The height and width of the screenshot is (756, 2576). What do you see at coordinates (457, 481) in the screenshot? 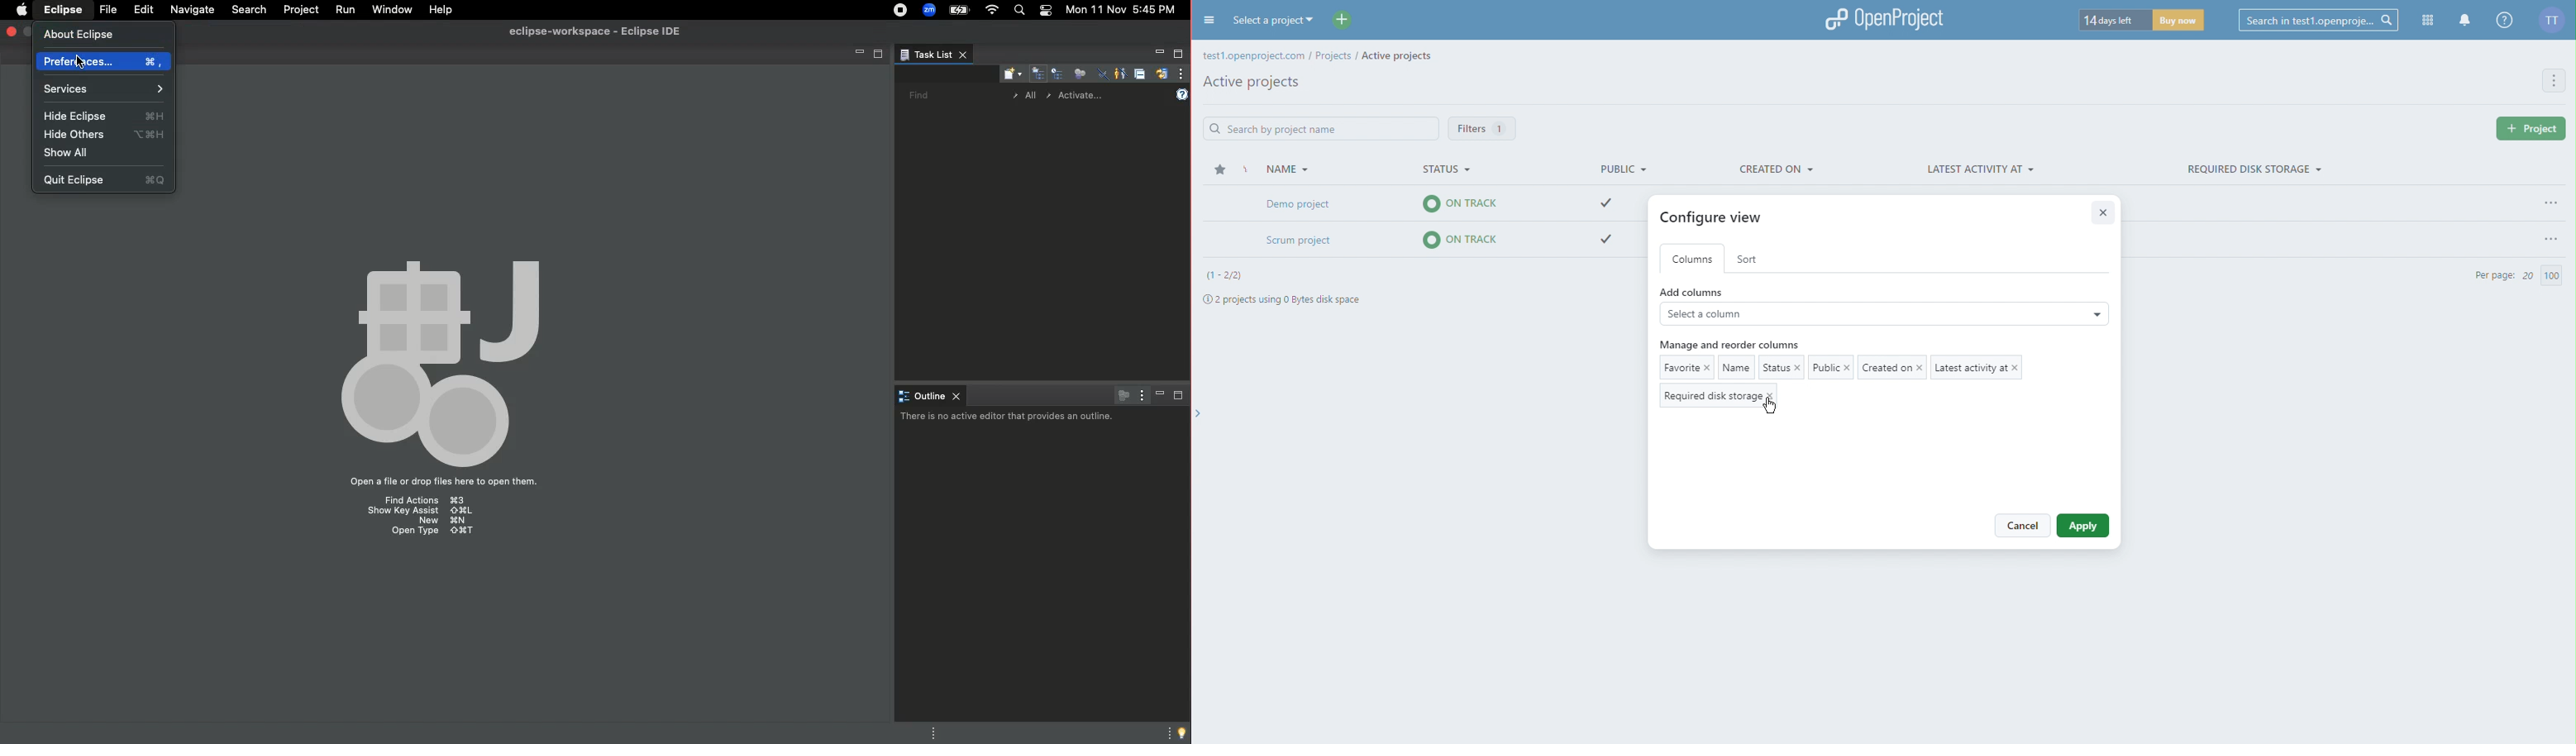
I see `Open a file or drop file here` at bounding box center [457, 481].